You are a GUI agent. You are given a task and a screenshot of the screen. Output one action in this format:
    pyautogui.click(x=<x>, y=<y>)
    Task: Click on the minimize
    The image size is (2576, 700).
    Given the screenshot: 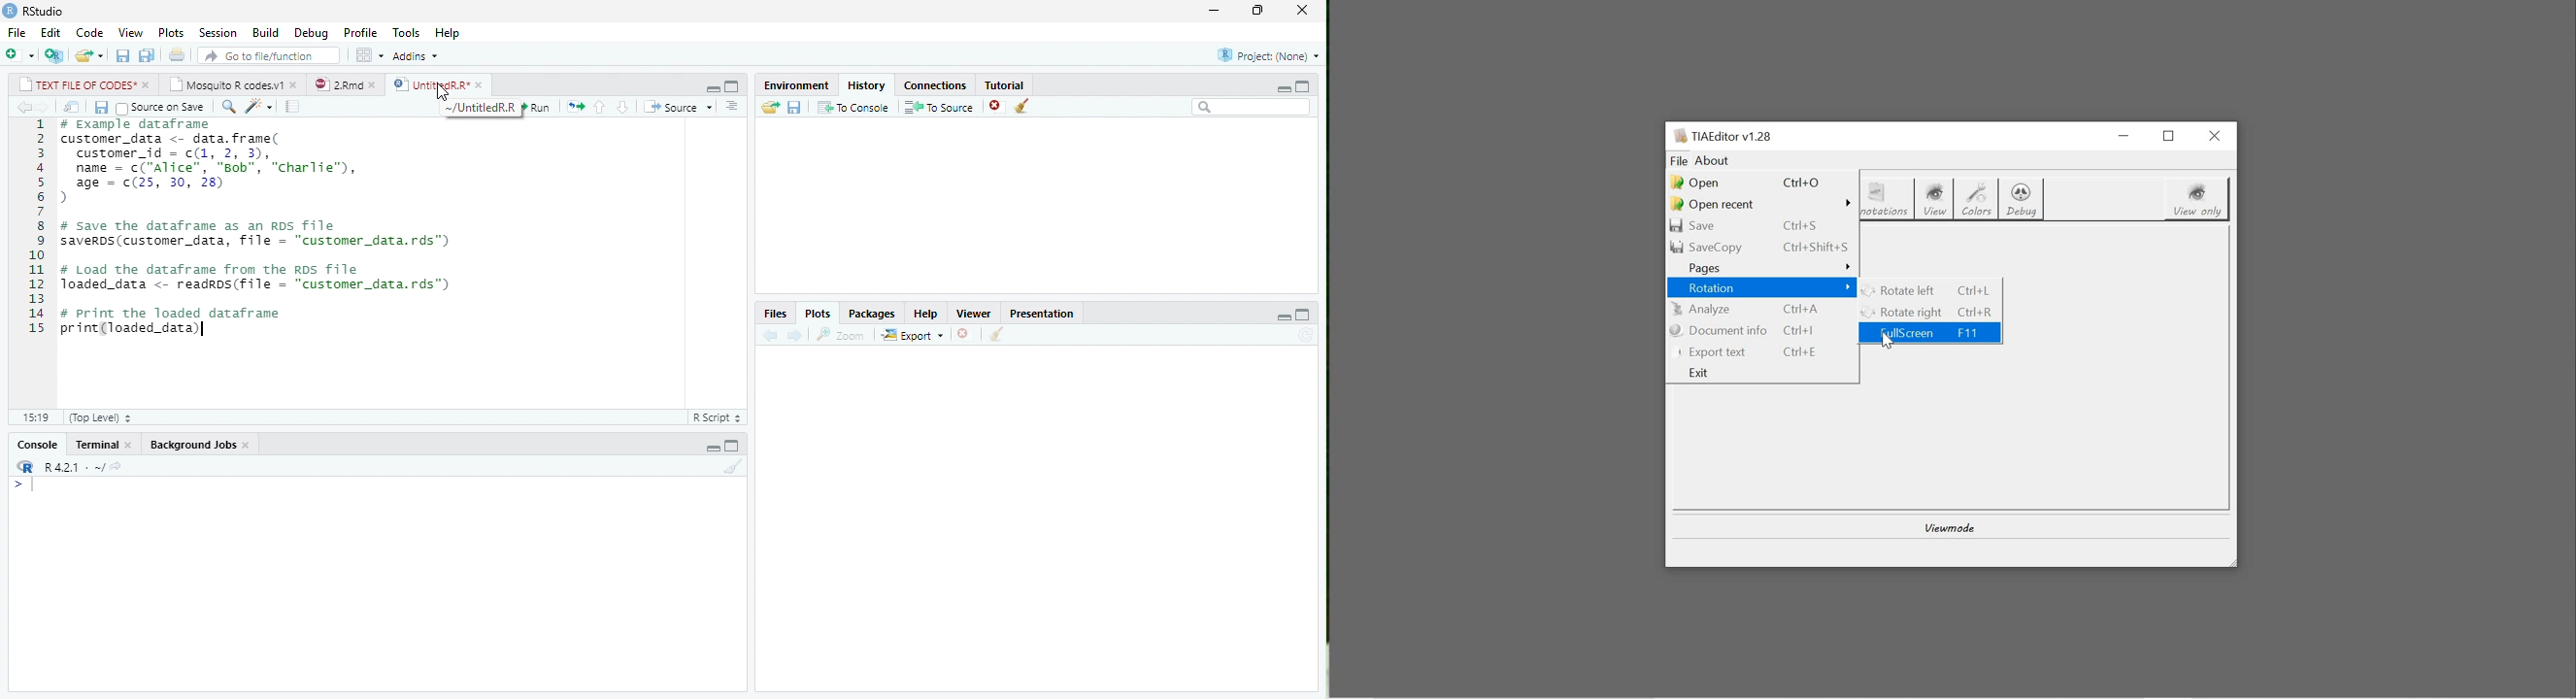 What is the action you would take?
    pyautogui.click(x=1283, y=88)
    